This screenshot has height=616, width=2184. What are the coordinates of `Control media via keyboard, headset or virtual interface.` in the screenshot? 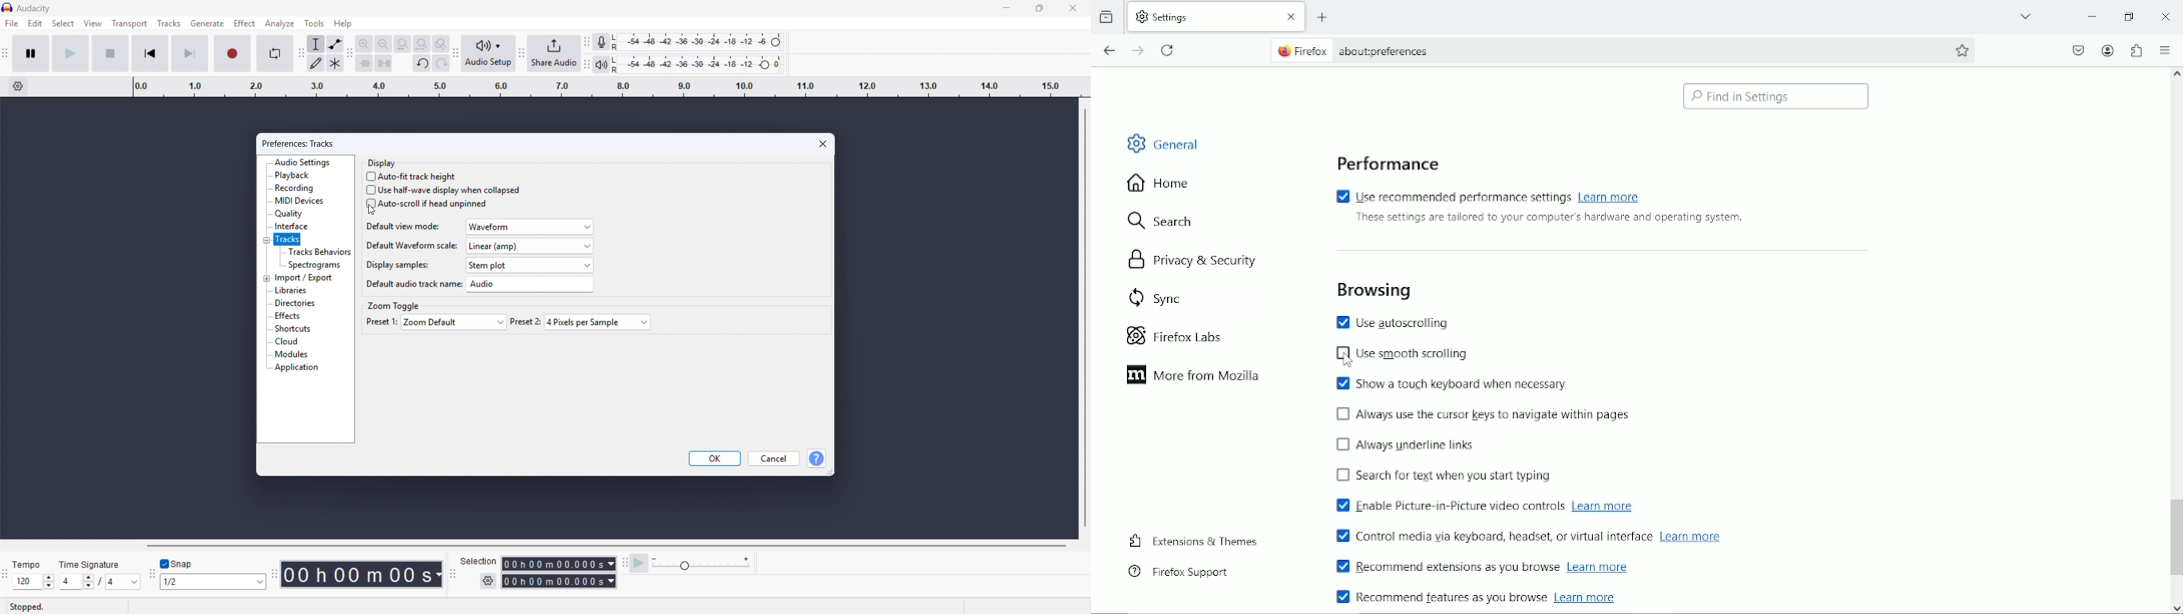 It's located at (1487, 536).